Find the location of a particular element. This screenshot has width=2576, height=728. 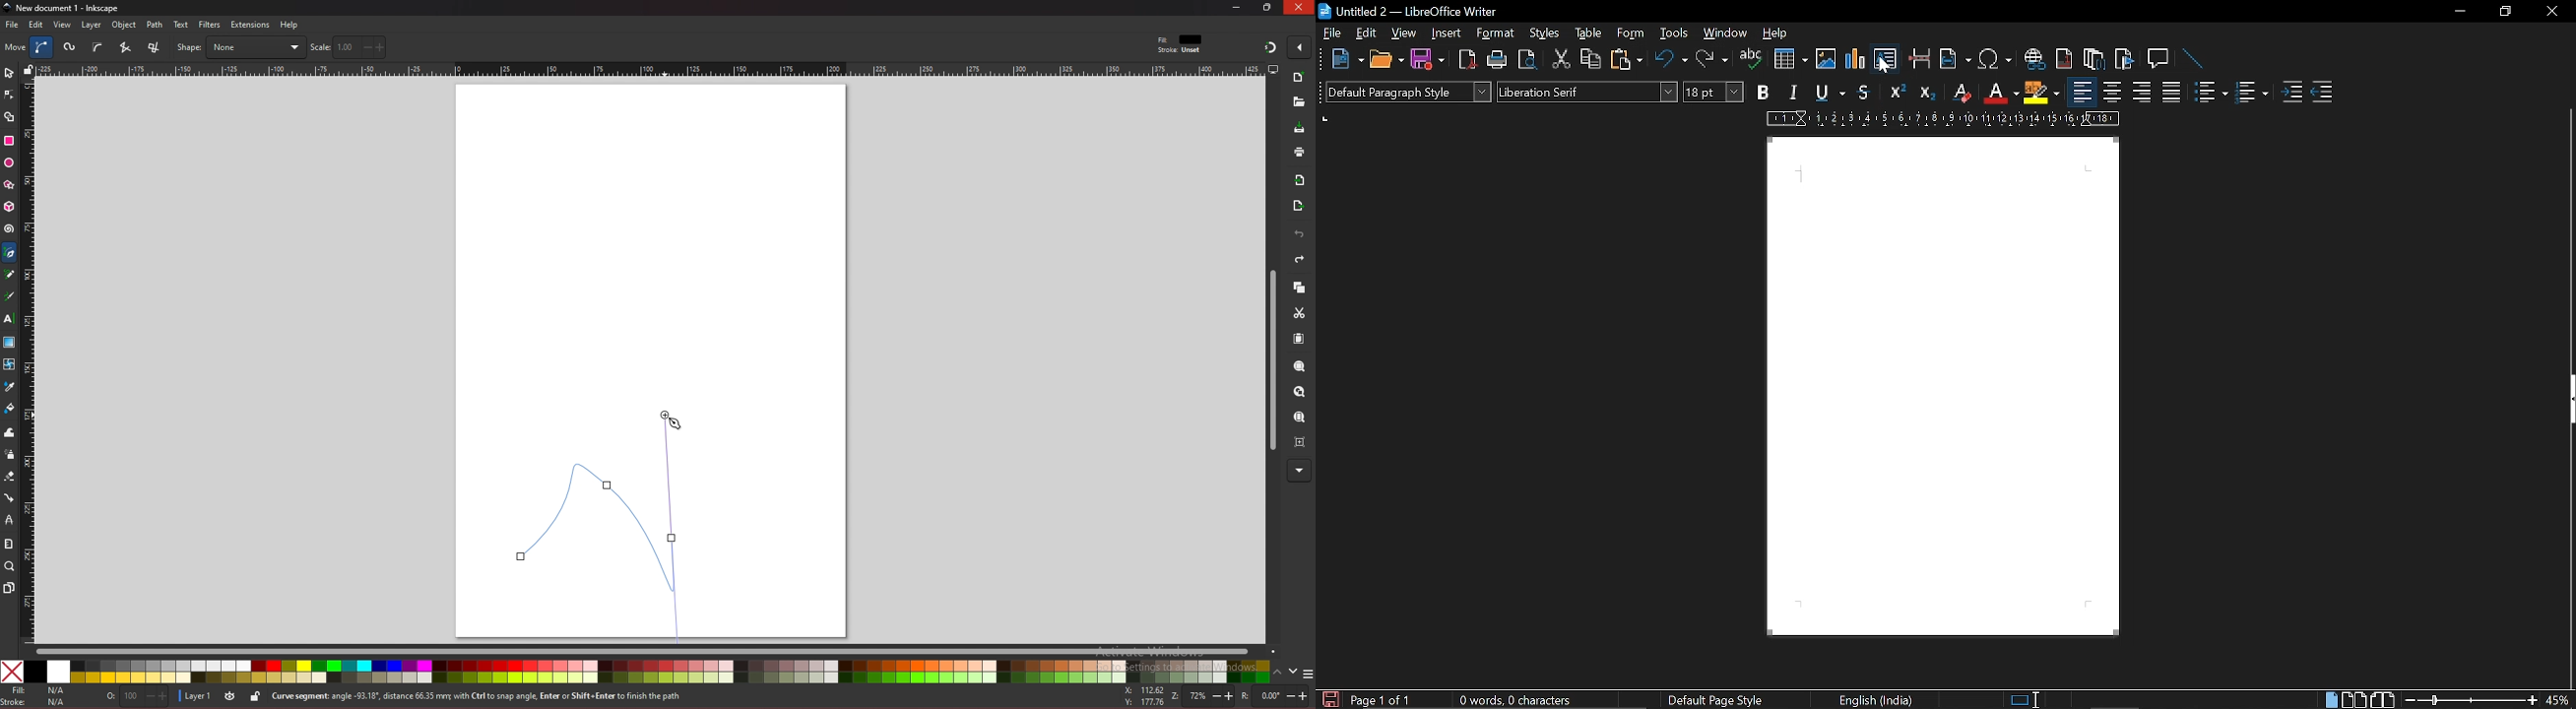

toggle ordered list is located at coordinates (2251, 94).